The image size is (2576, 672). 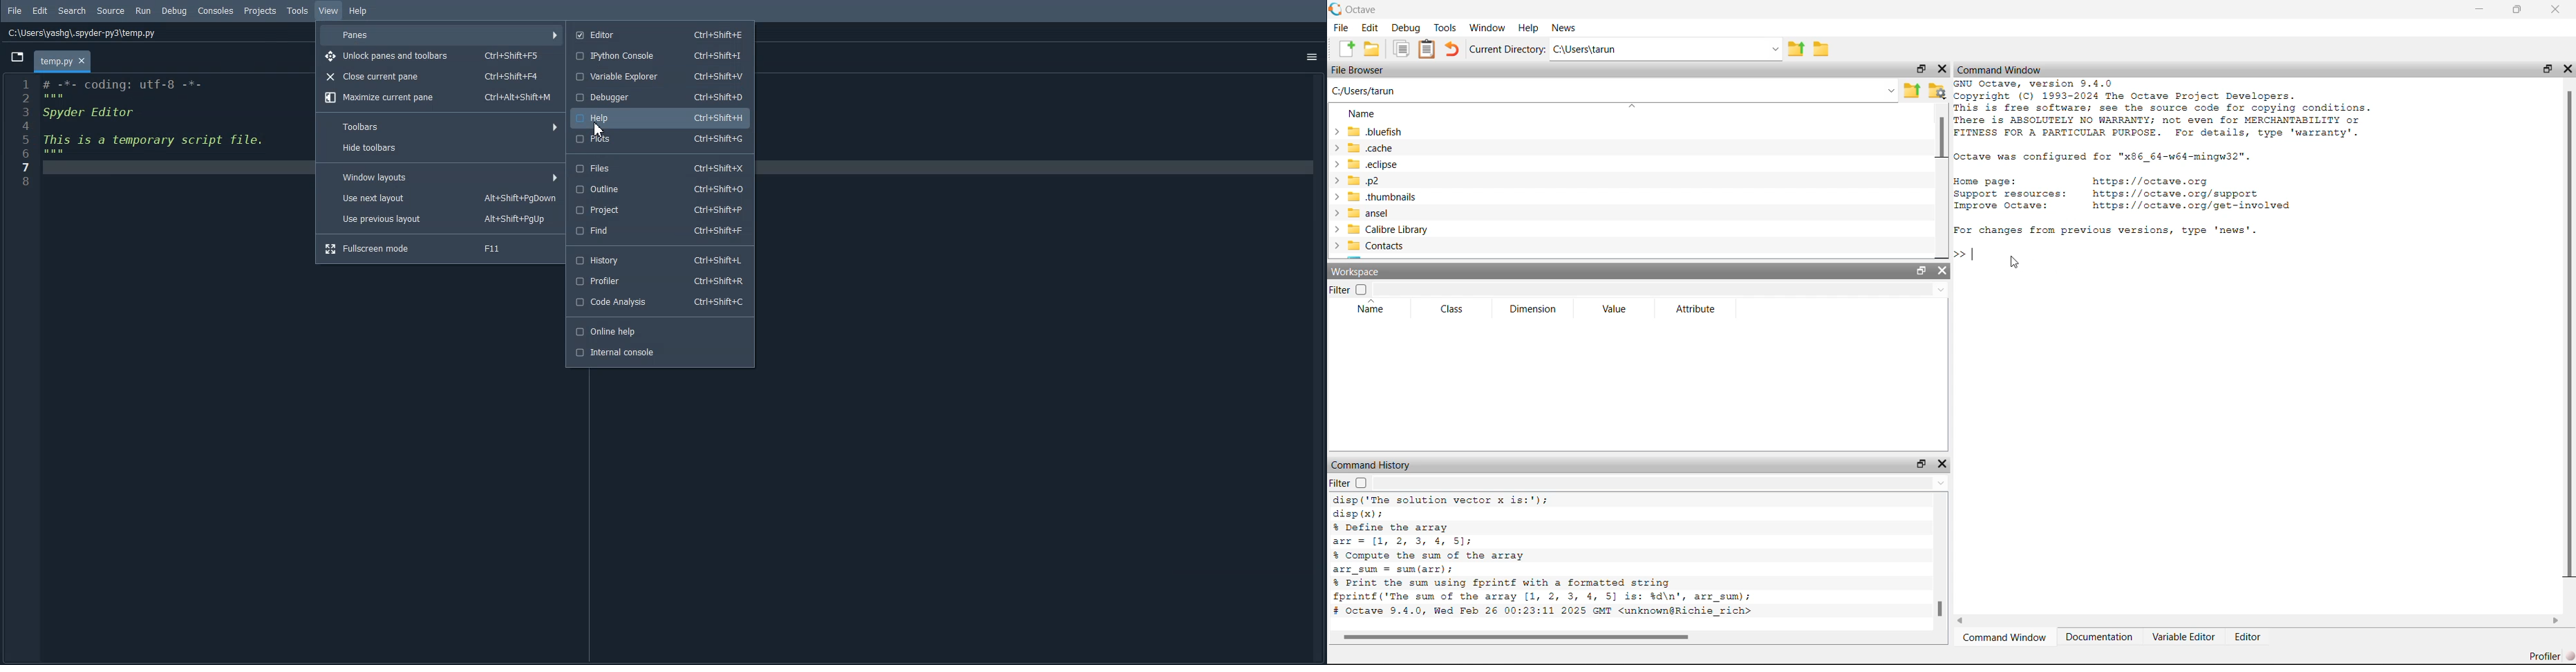 I want to click on Close, so click(x=1943, y=465).